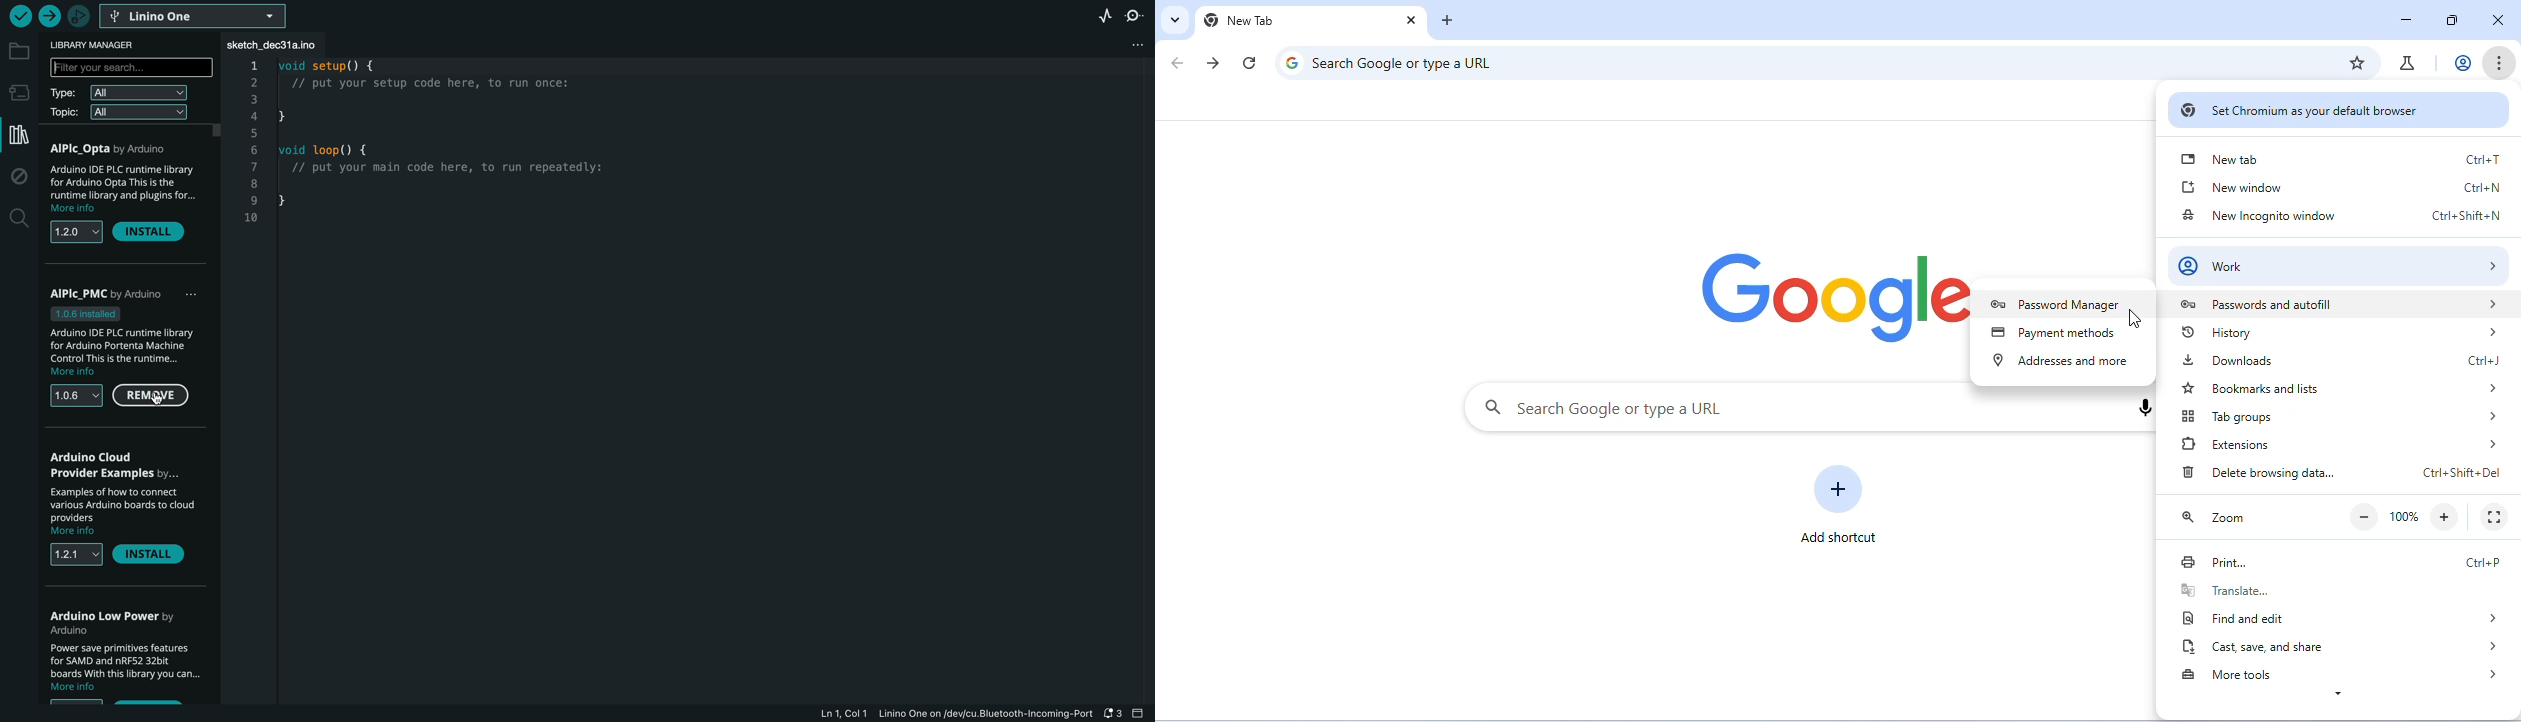 Image resolution: width=2548 pixels, height=728 pixels. Describe the element at coordinates (50, 16) in the screenshot. I see `upload` at that location.